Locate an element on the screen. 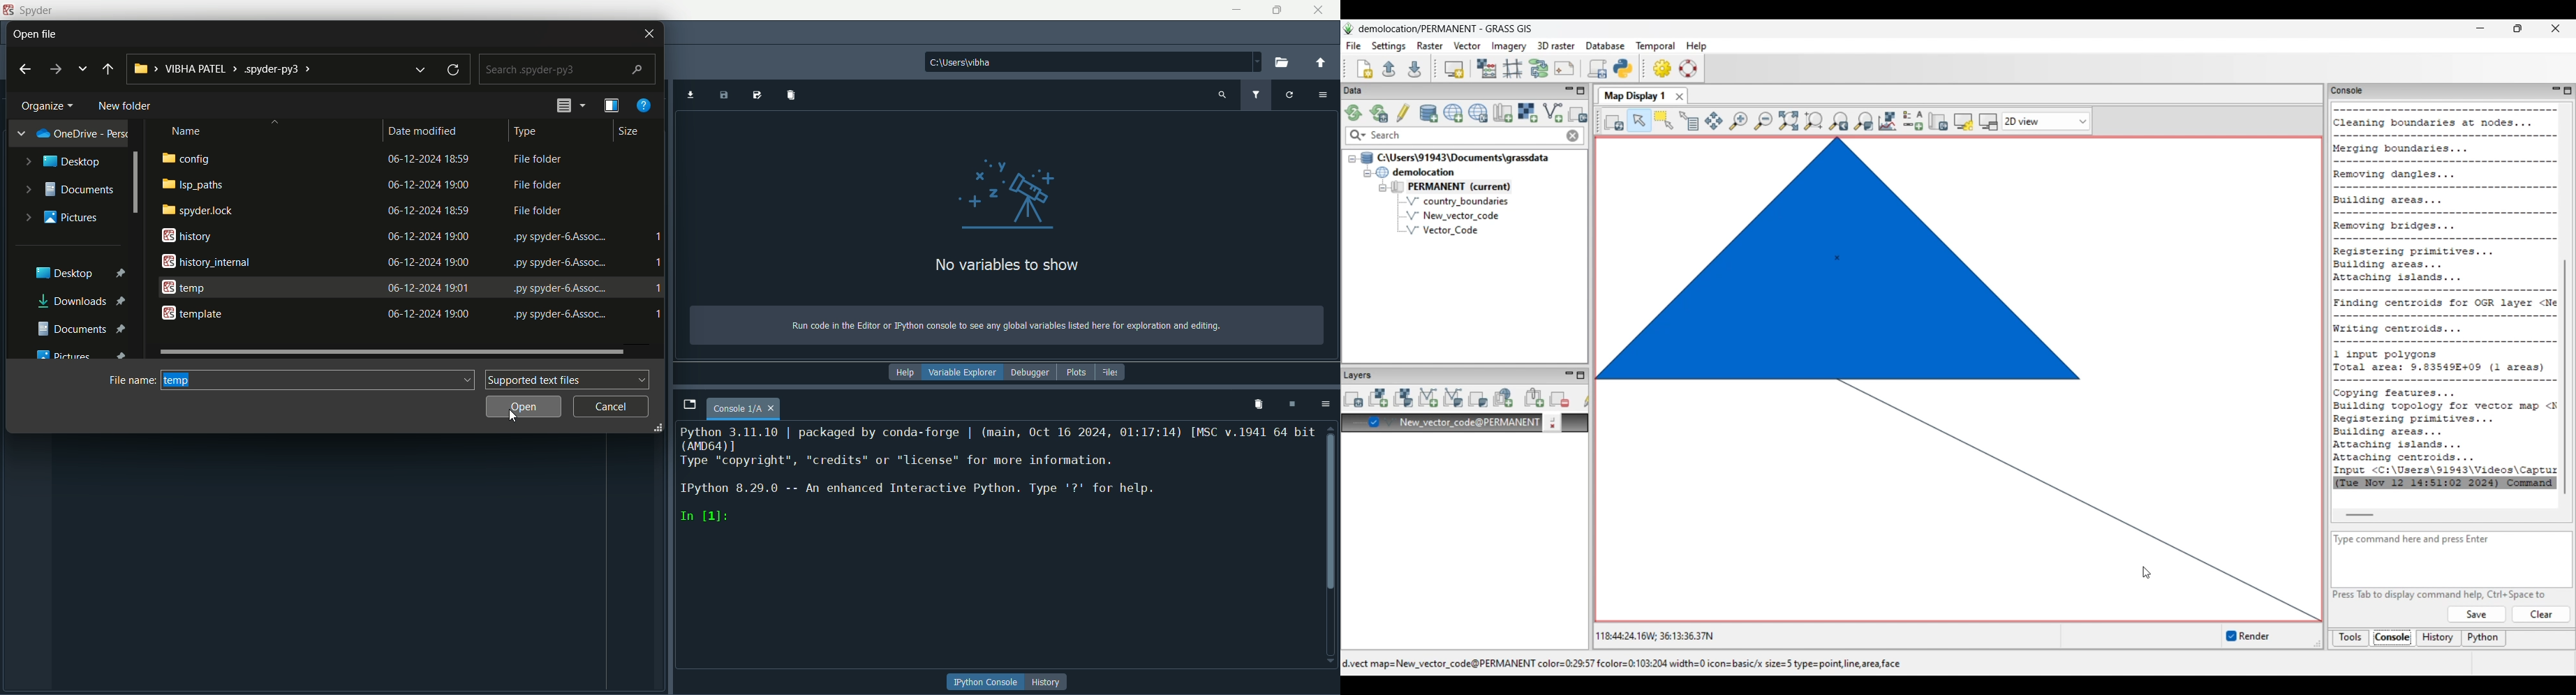 The width and height of the screenshot is (2576, 700). file name is located at coordinates (132, 379).